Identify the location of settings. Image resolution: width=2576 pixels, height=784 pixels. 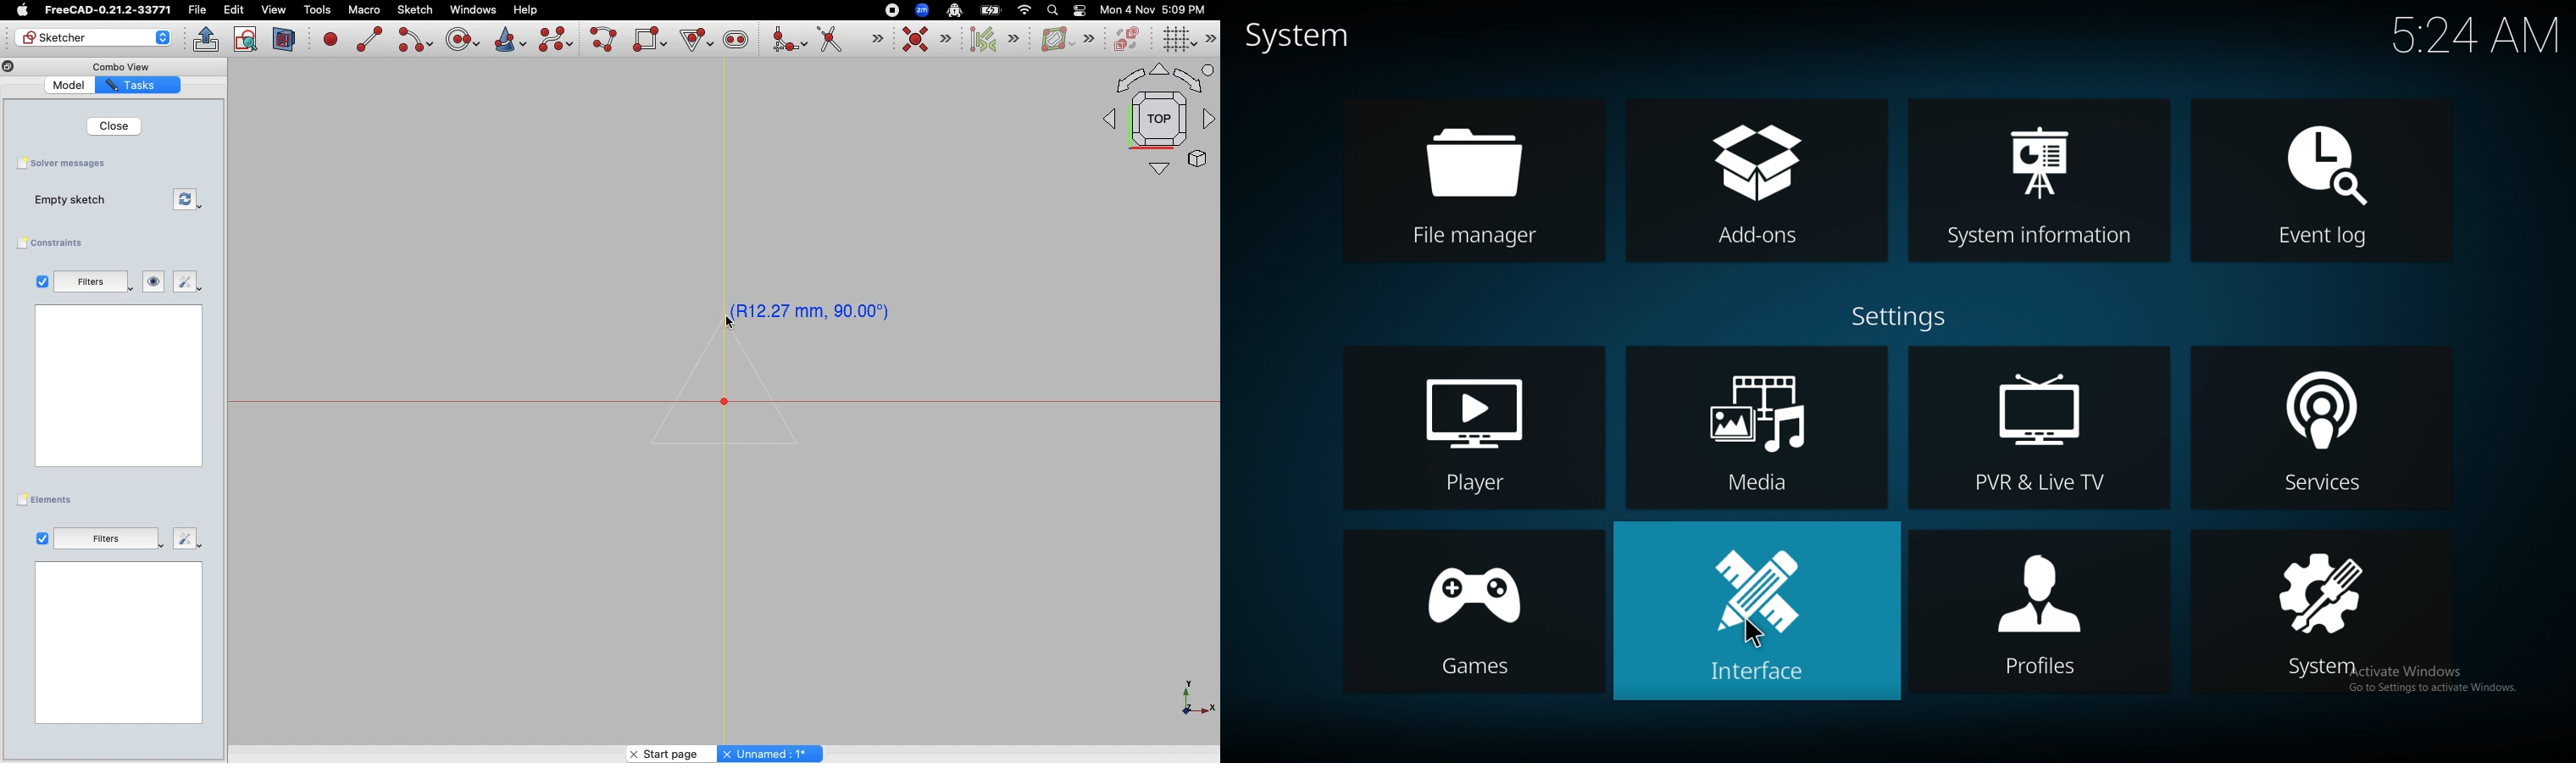
(1904, 314).